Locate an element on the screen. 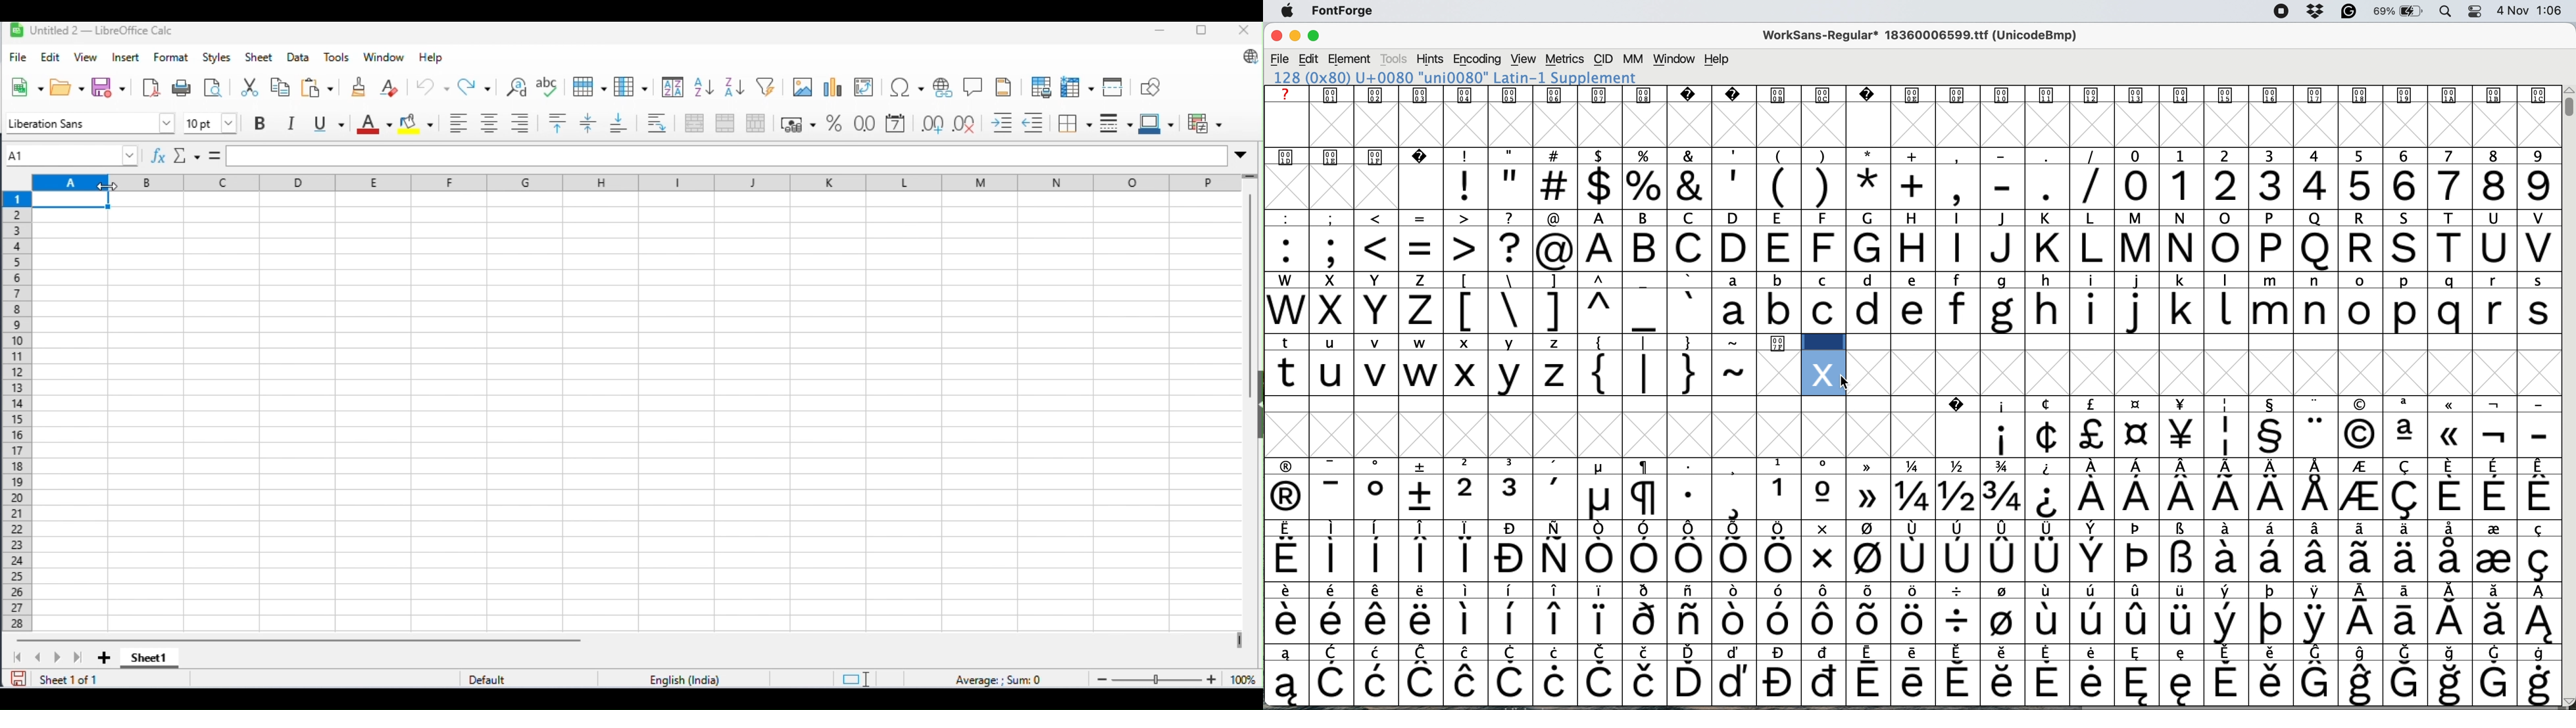 The height and width of the screenshot is (728, 2576). insert hyperlink is located at coordinates (946, 87).